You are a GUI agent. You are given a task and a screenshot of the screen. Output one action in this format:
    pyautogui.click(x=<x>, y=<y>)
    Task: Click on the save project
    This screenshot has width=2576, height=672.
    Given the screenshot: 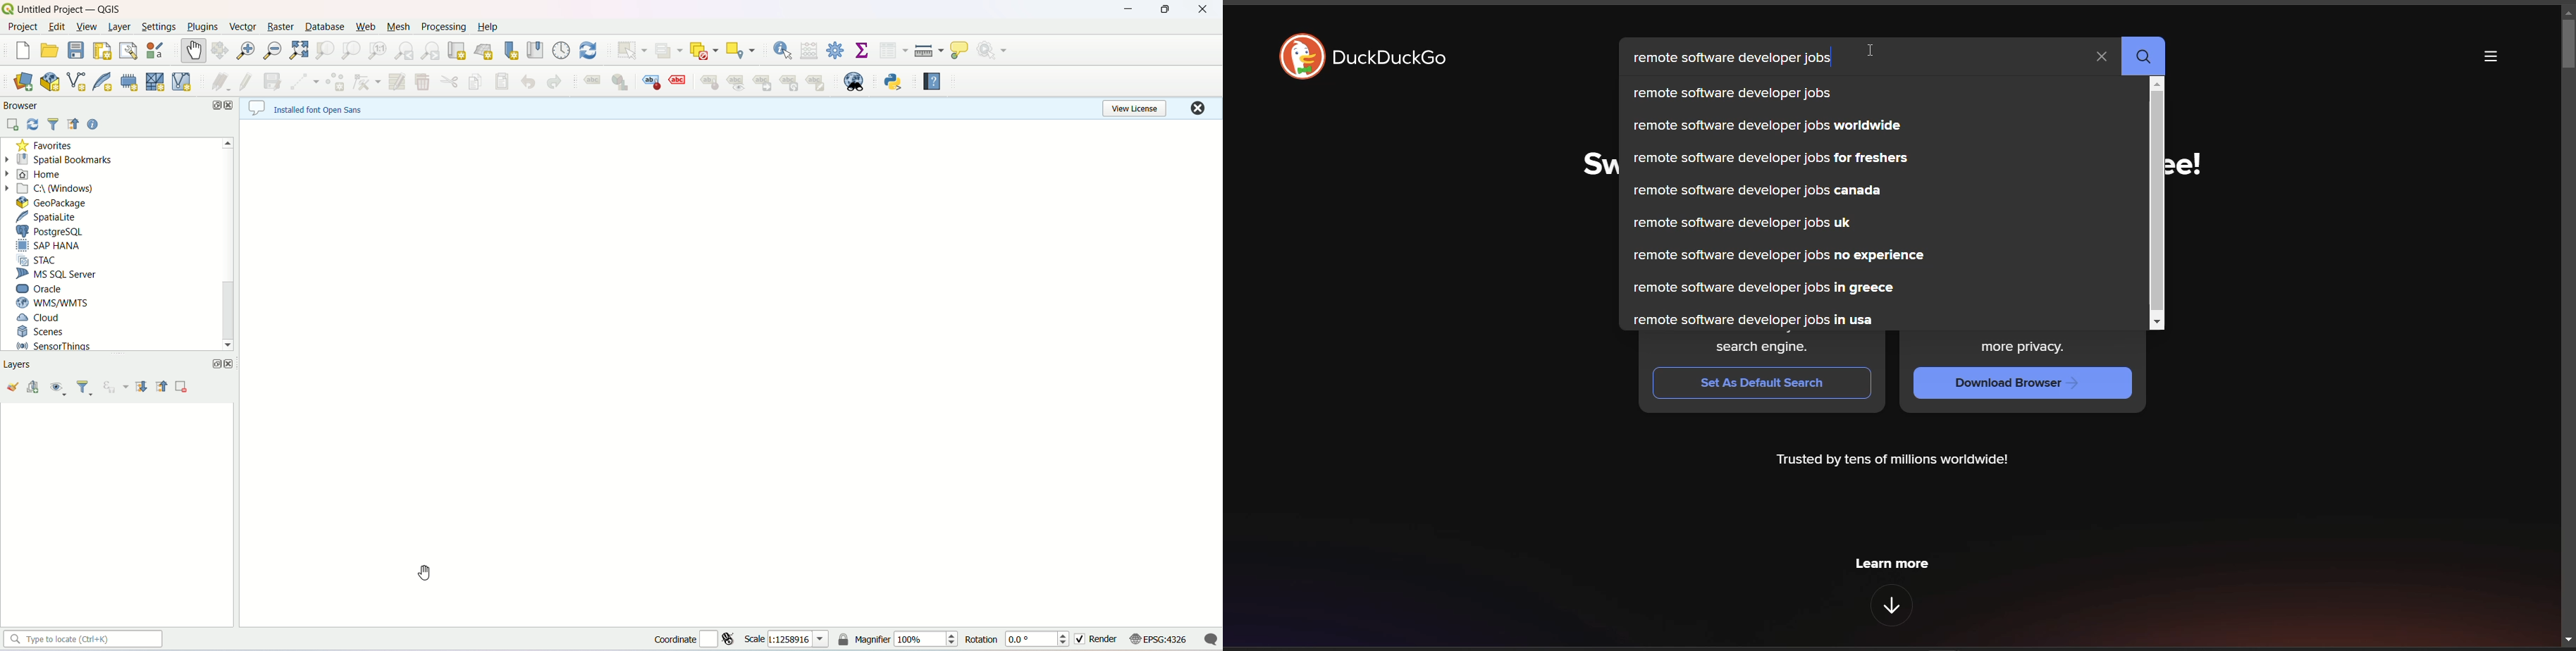 What is the action you would take?
    pyautogui.click(x=75, y=50)
    